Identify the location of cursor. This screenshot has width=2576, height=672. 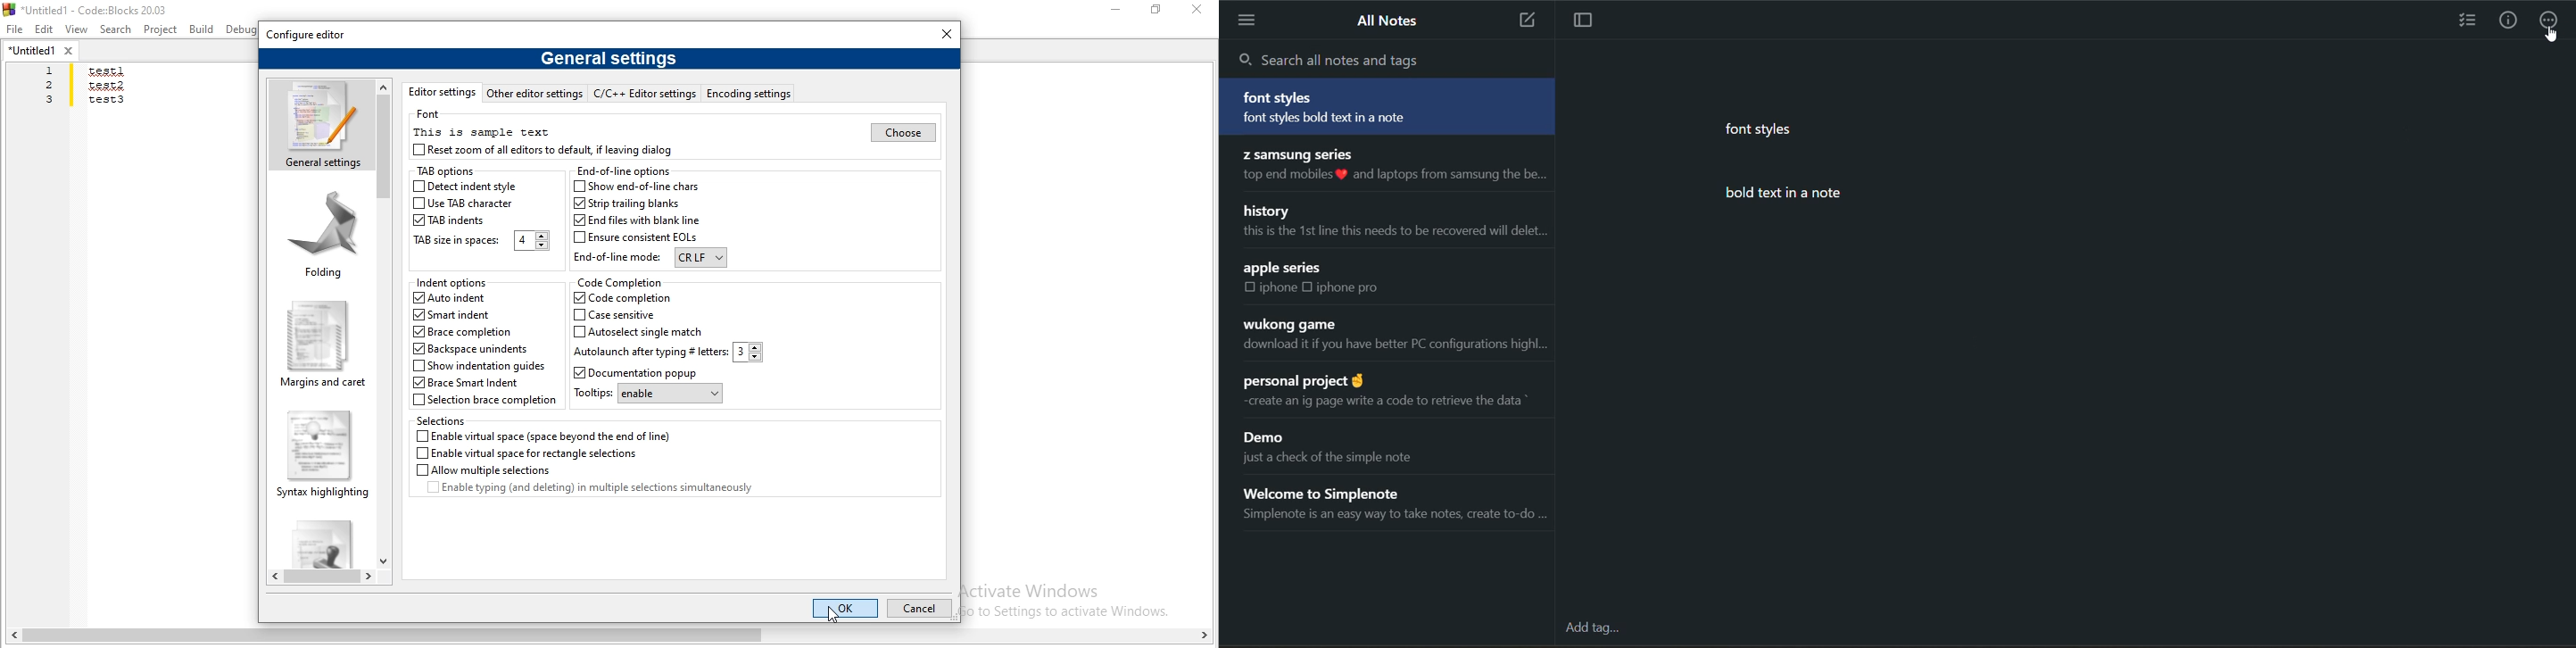
(2552, 35).